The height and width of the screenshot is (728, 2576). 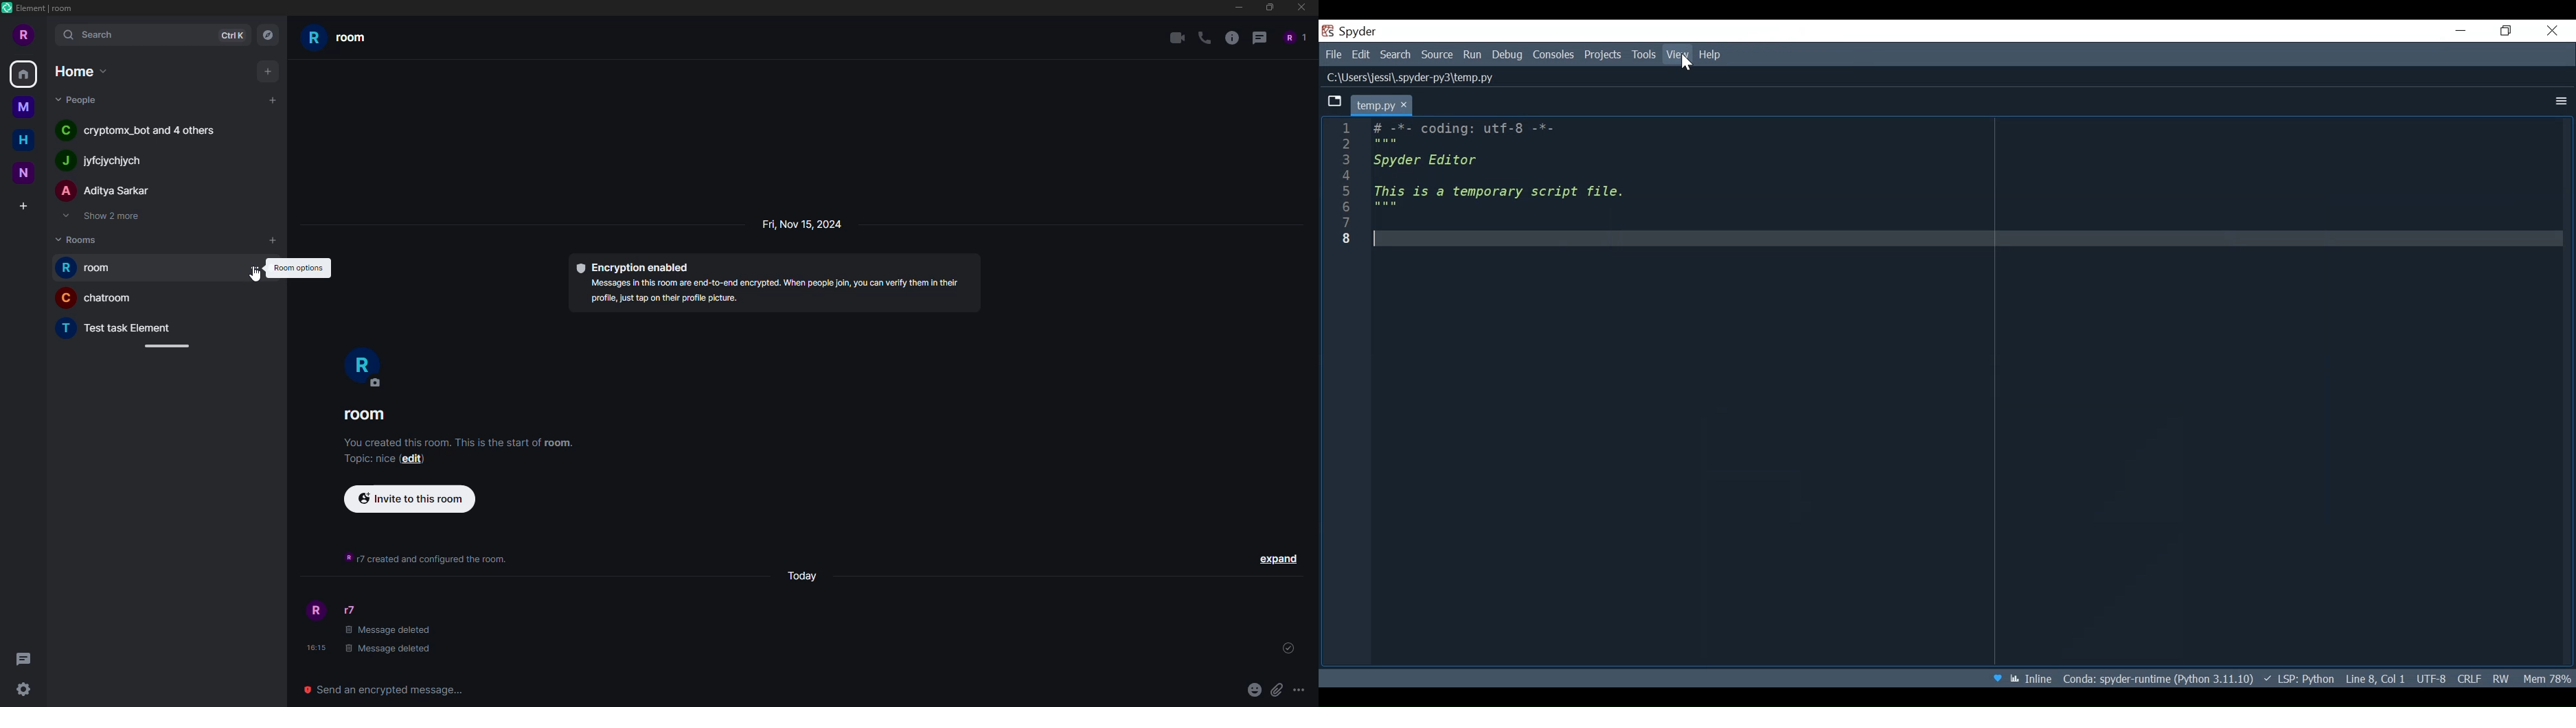 What do you see at coordinates (2298, 679) in the screenshot?
I see `Language` at bounding box center [2298, 679].